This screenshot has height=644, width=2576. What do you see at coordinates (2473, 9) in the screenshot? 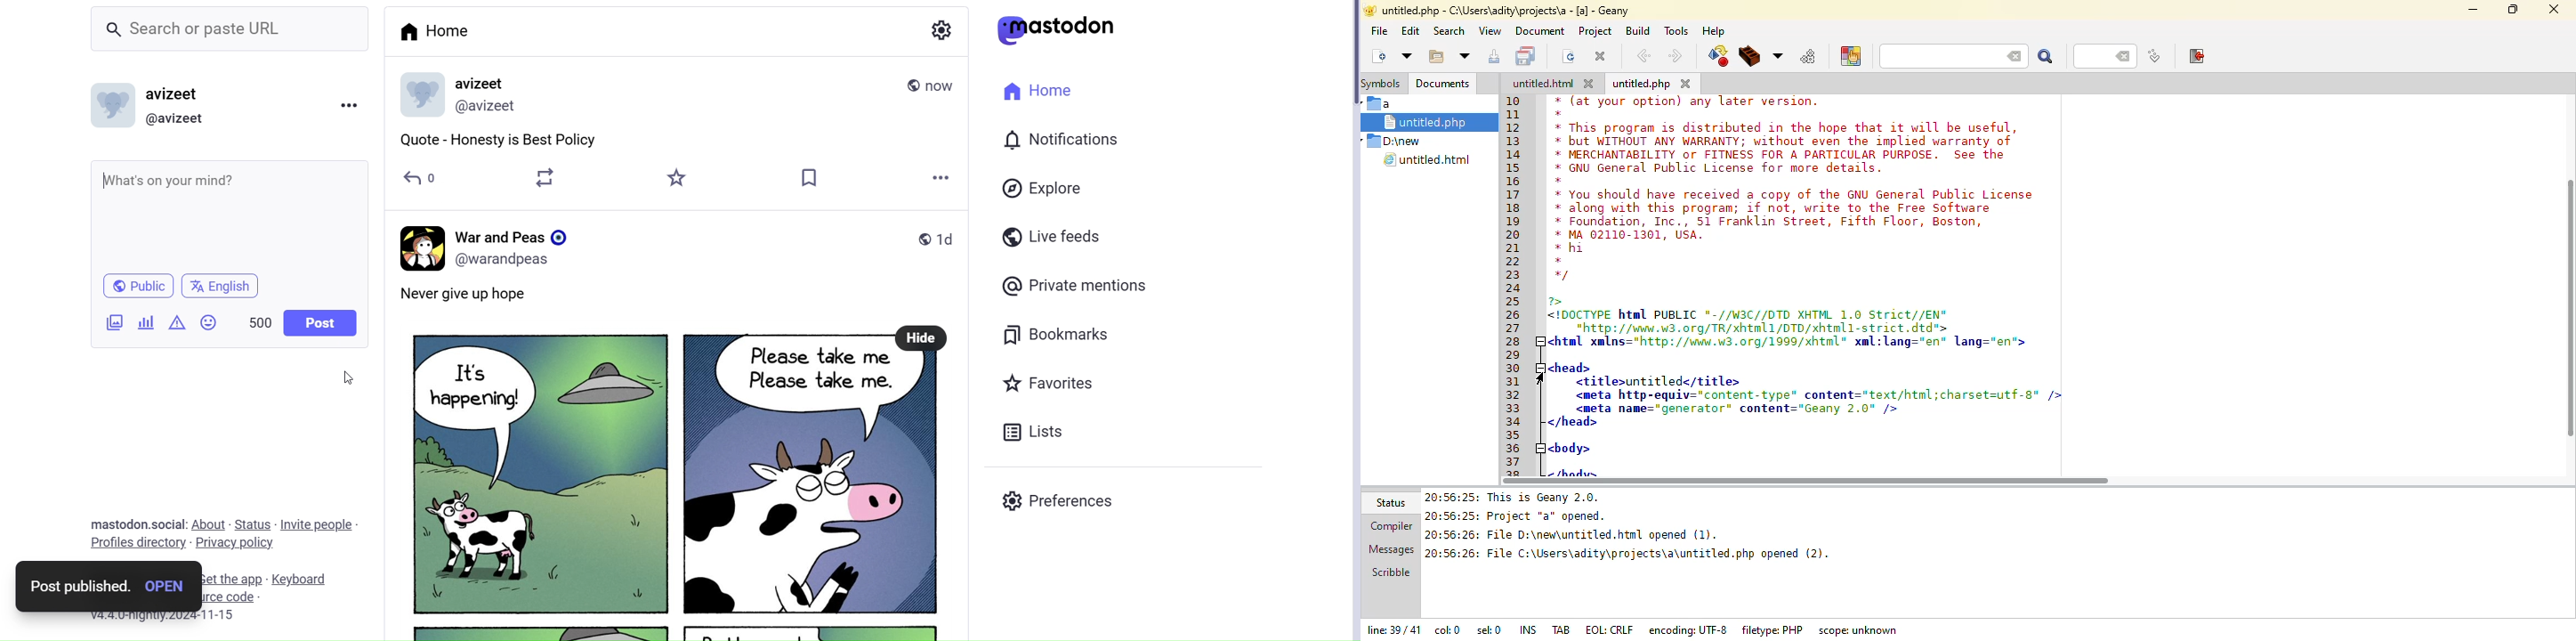
I see `minimize` at bounding box center [2473, 9].